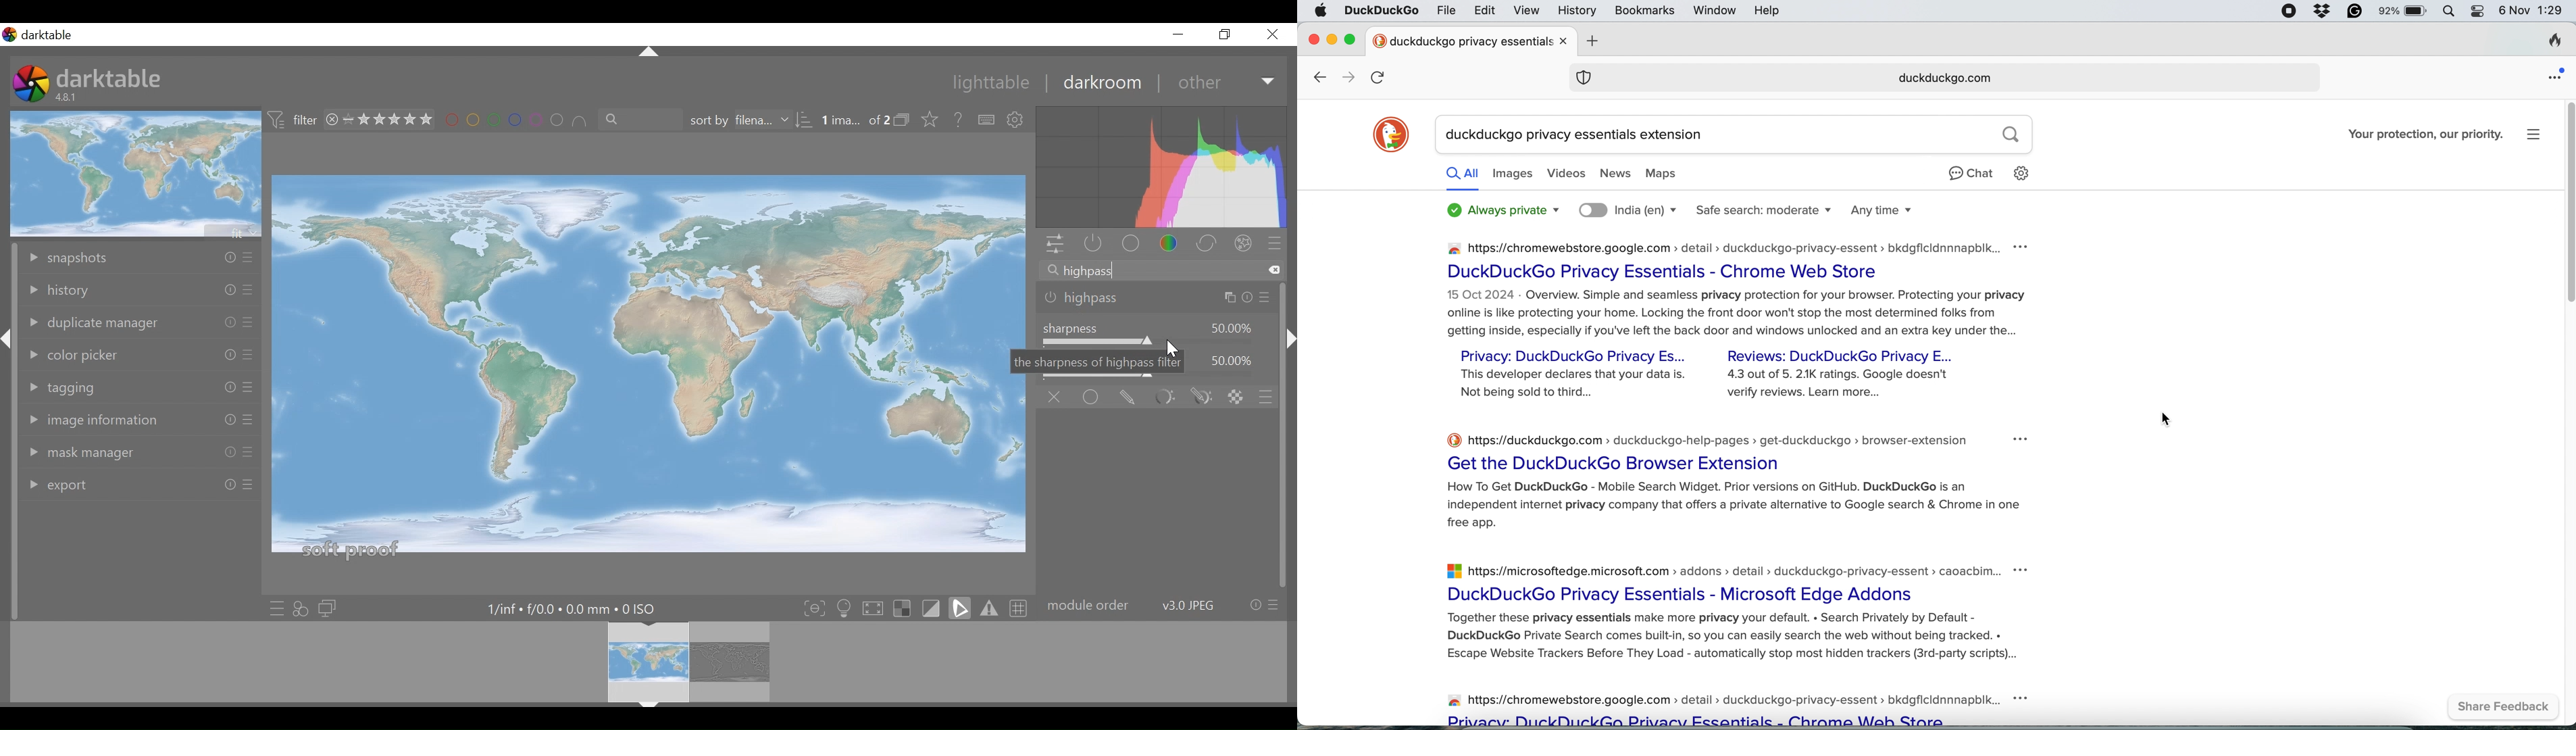 This screenshot has width=2576, height=756. I want to click on sharpness, so click(1073, 328).